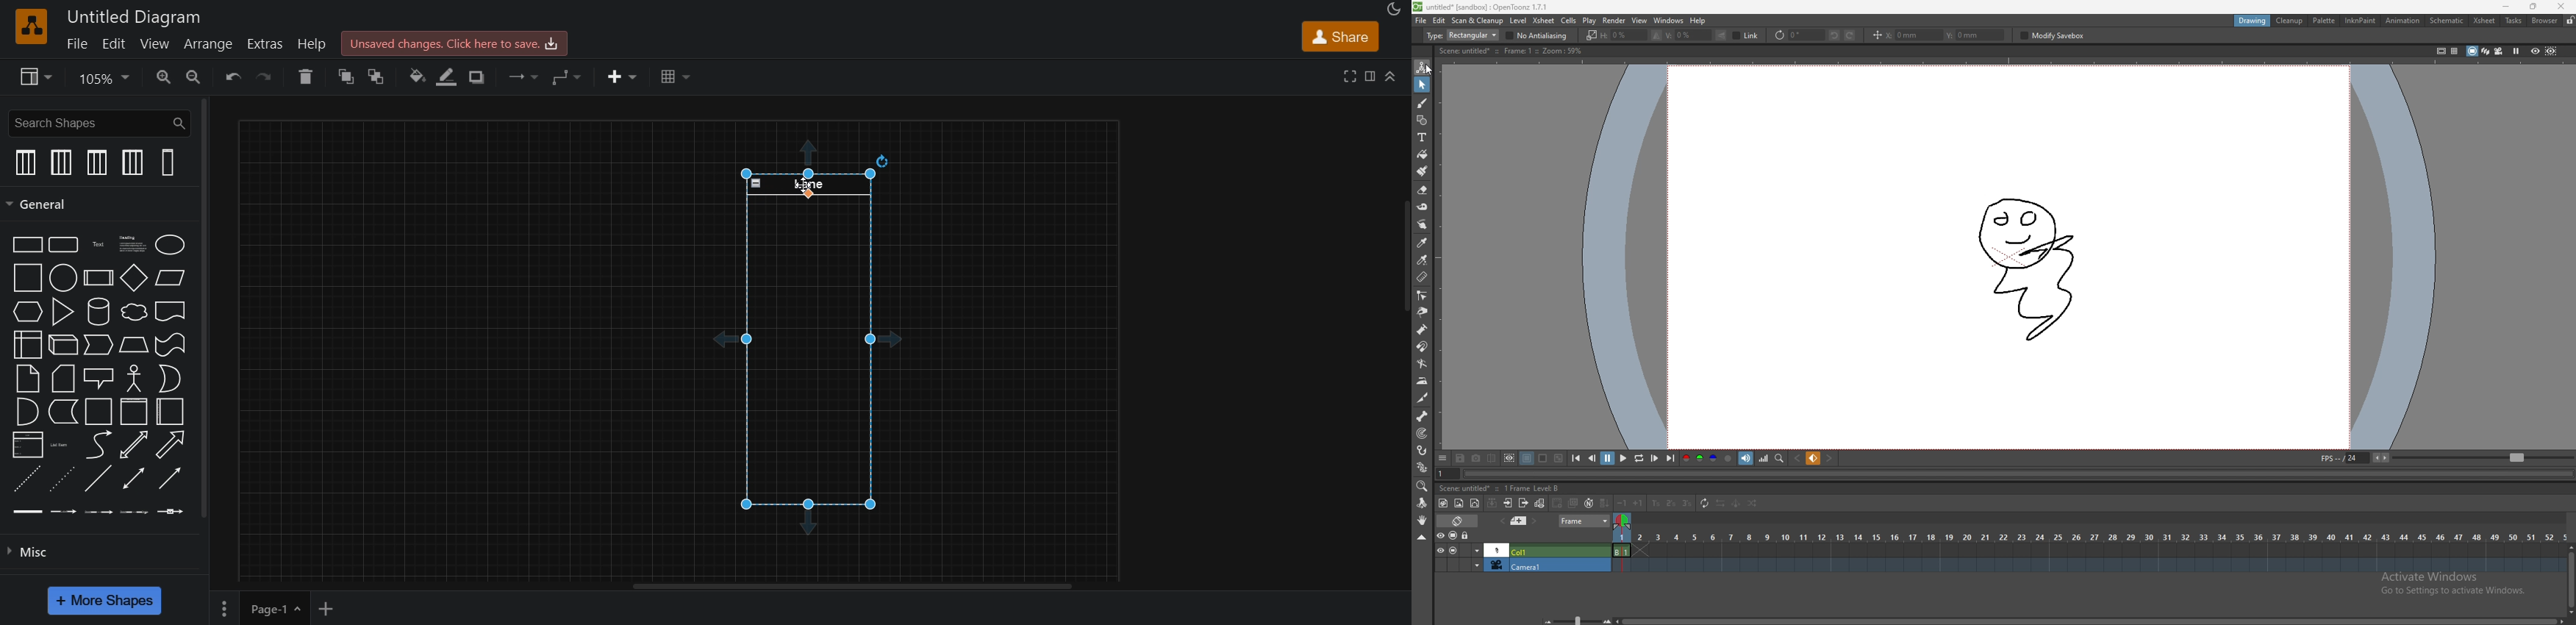 The height and width of the screenshot is (644, 2576). I want to click on camera stand view, so click(2472, 51).